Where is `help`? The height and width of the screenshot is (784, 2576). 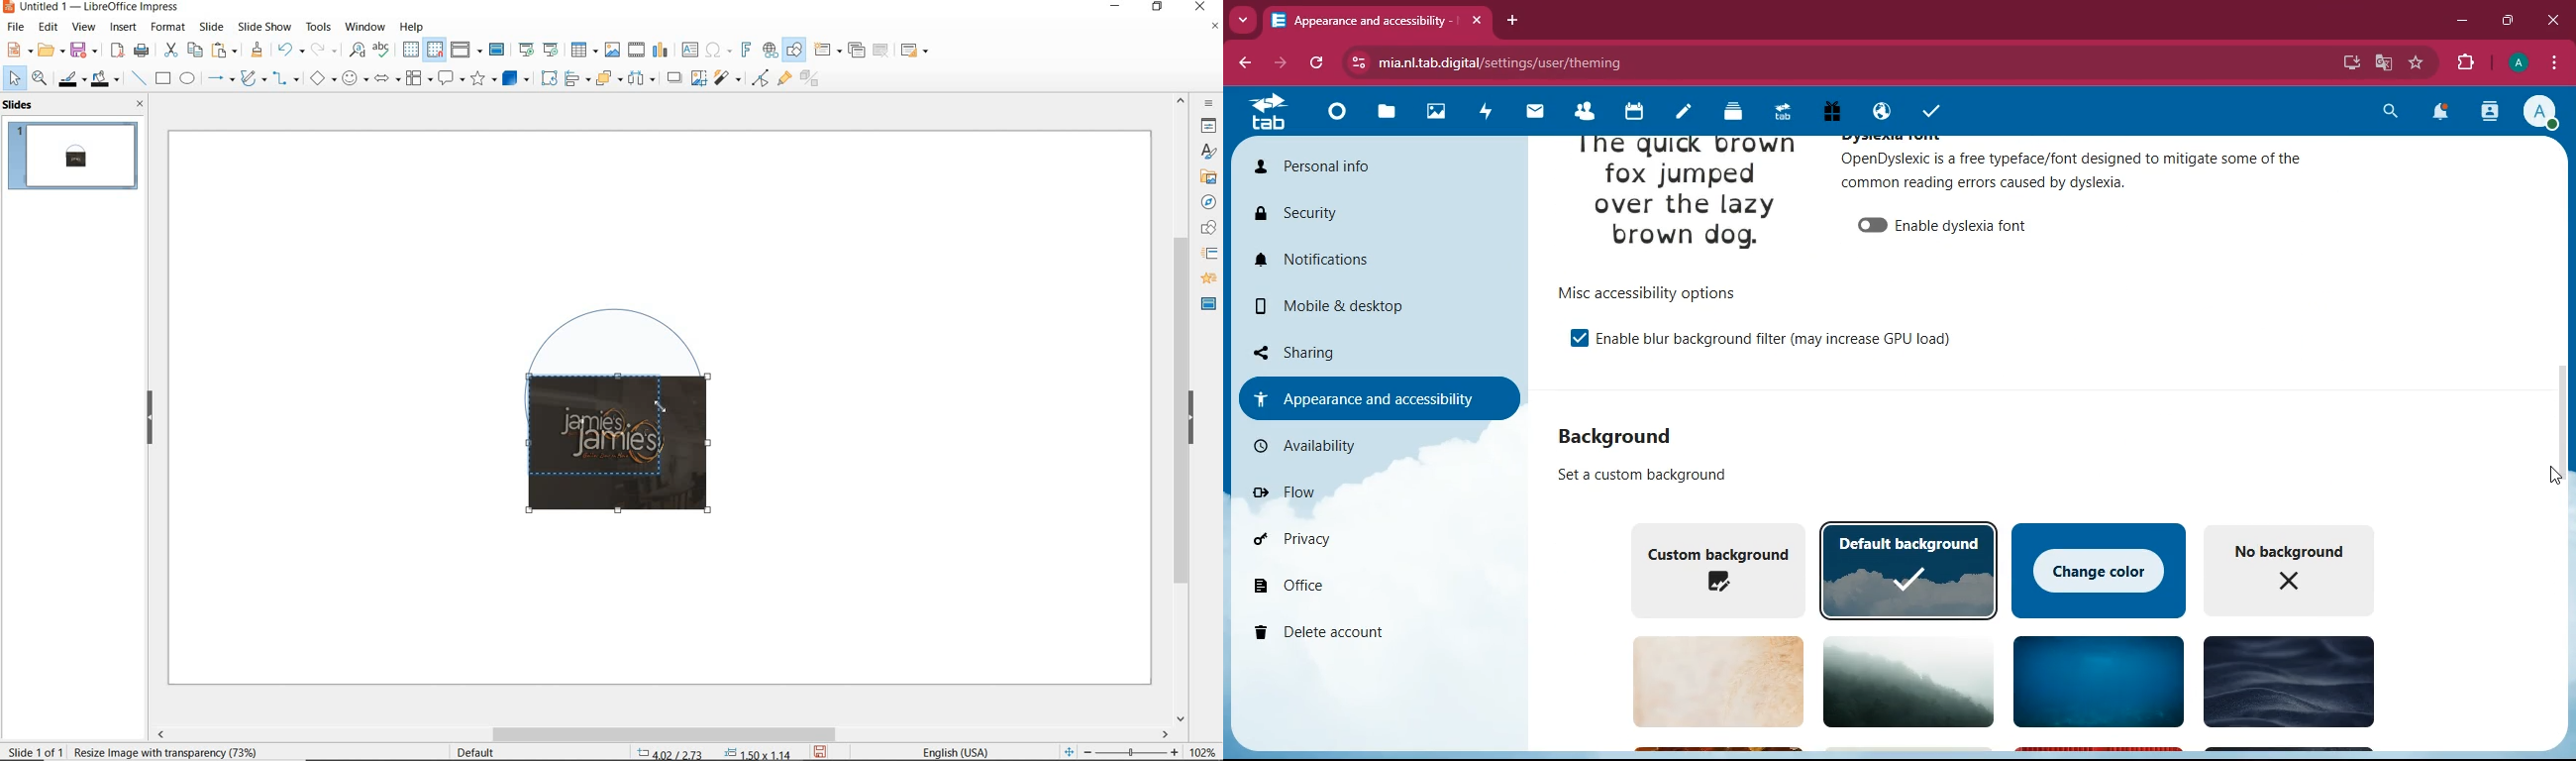
help is located at coordinates (414, 25).